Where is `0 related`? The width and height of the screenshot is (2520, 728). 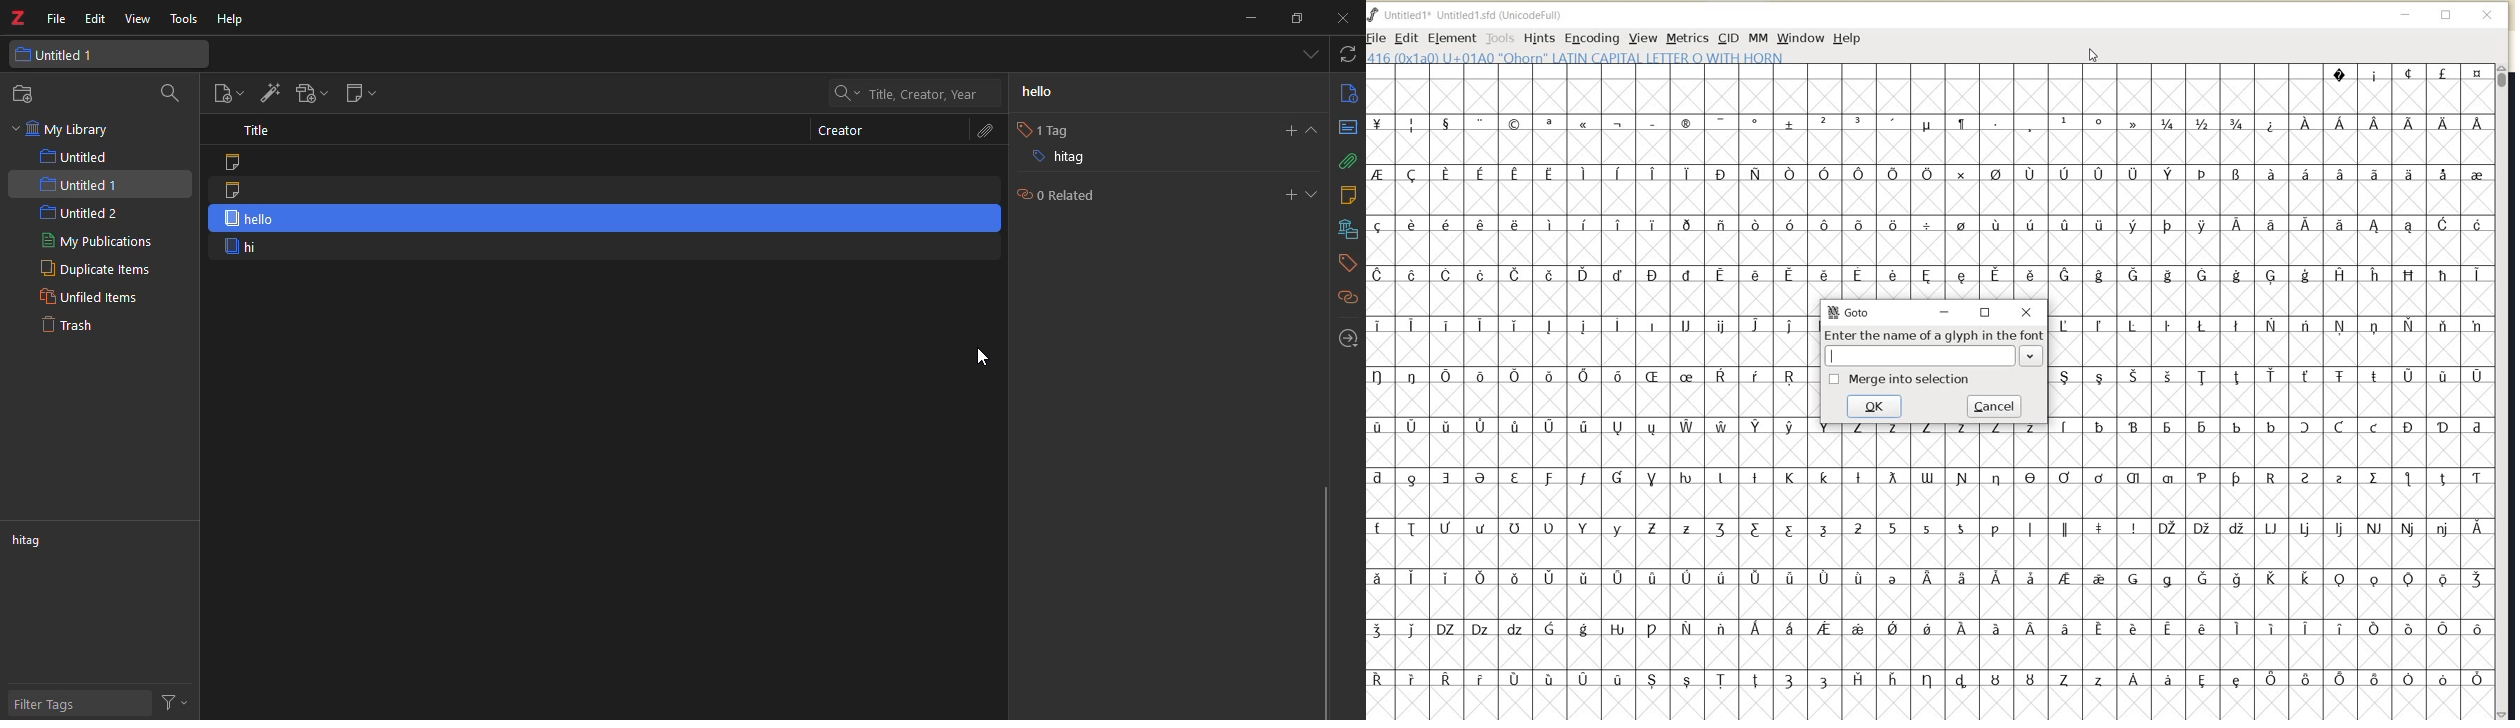
0 related is located at coordinates (1065, 195).